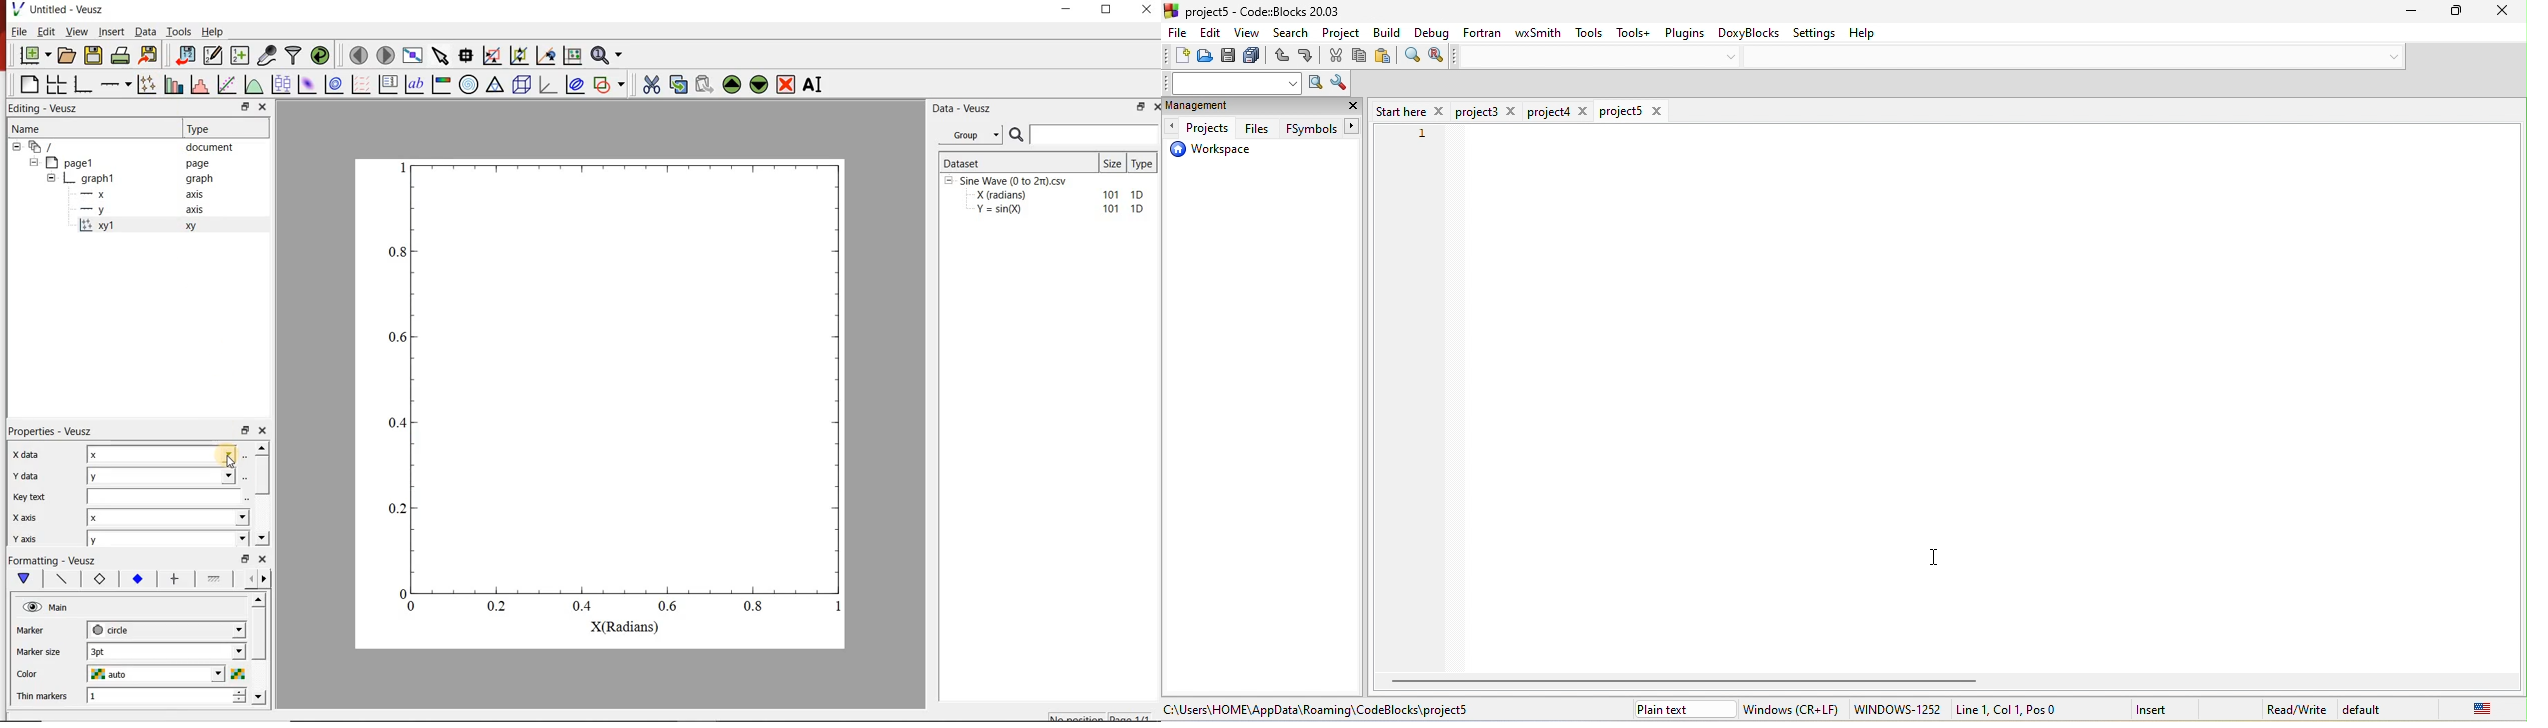 This screenshot has height=728, width=2548. What do you see at coordinates (1255, 58) in the screenshot?
I see `save everything` at bounding box center [1255, 58].